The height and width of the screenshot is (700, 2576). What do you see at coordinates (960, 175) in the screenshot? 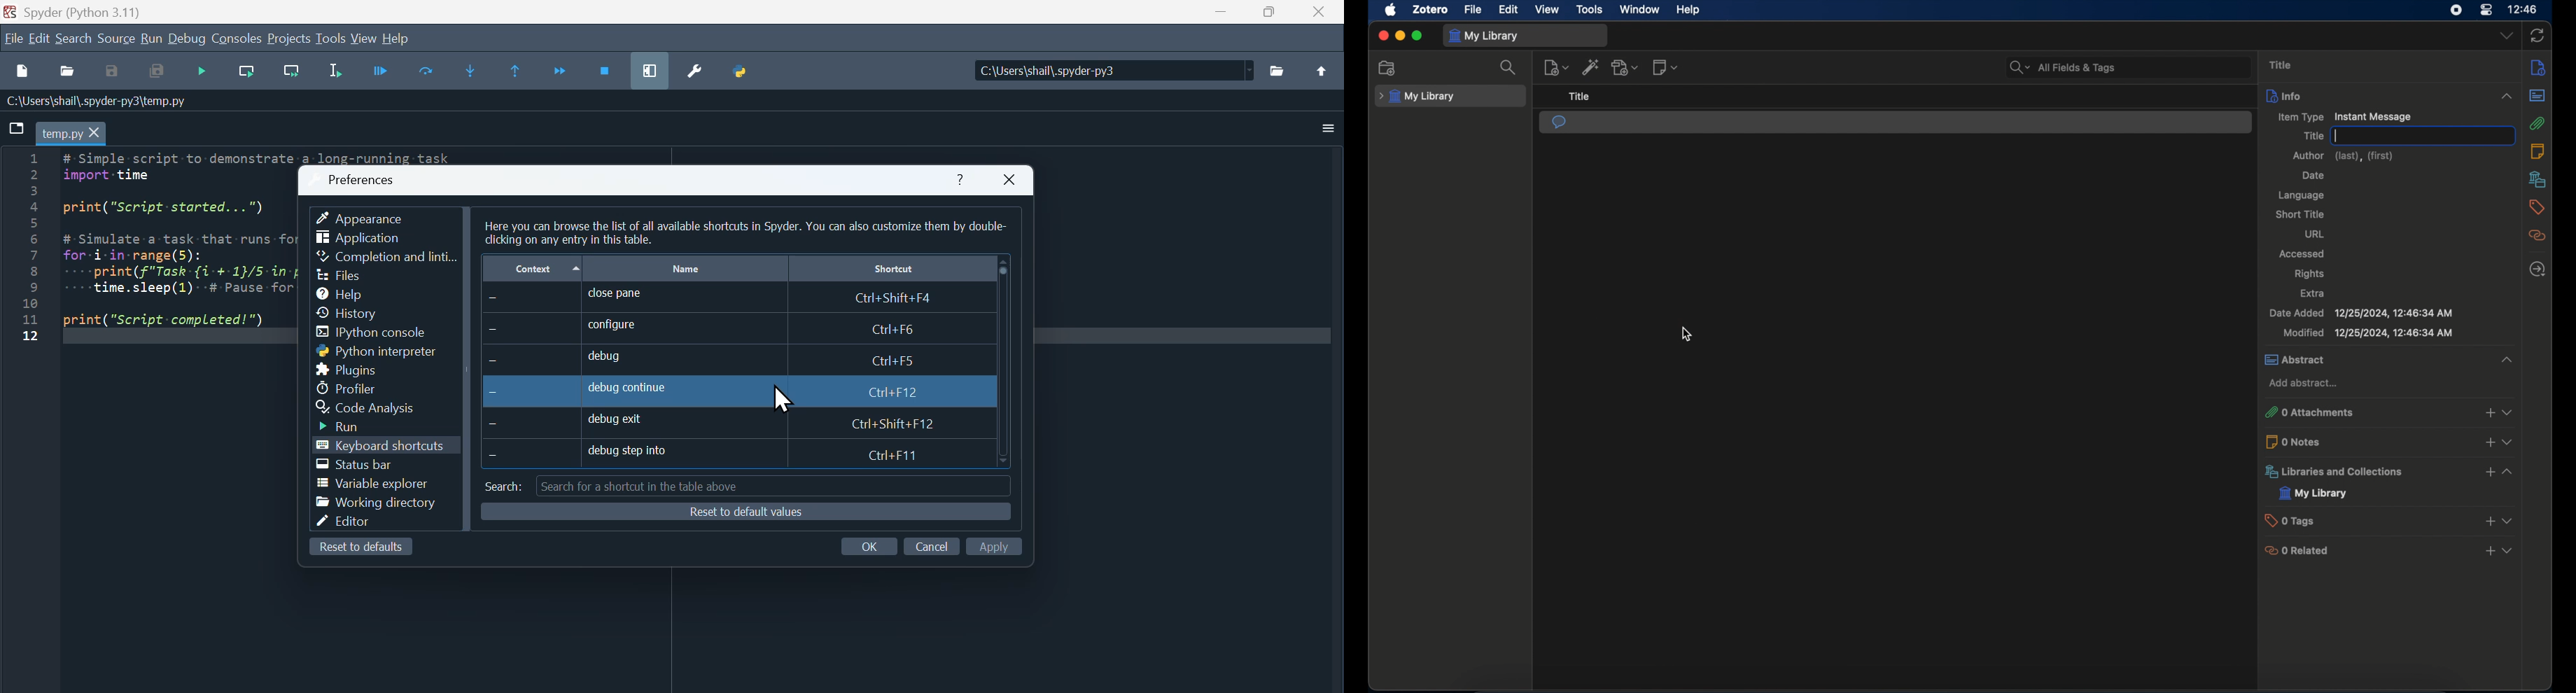
I see `help` at bounding box center [960, 175].